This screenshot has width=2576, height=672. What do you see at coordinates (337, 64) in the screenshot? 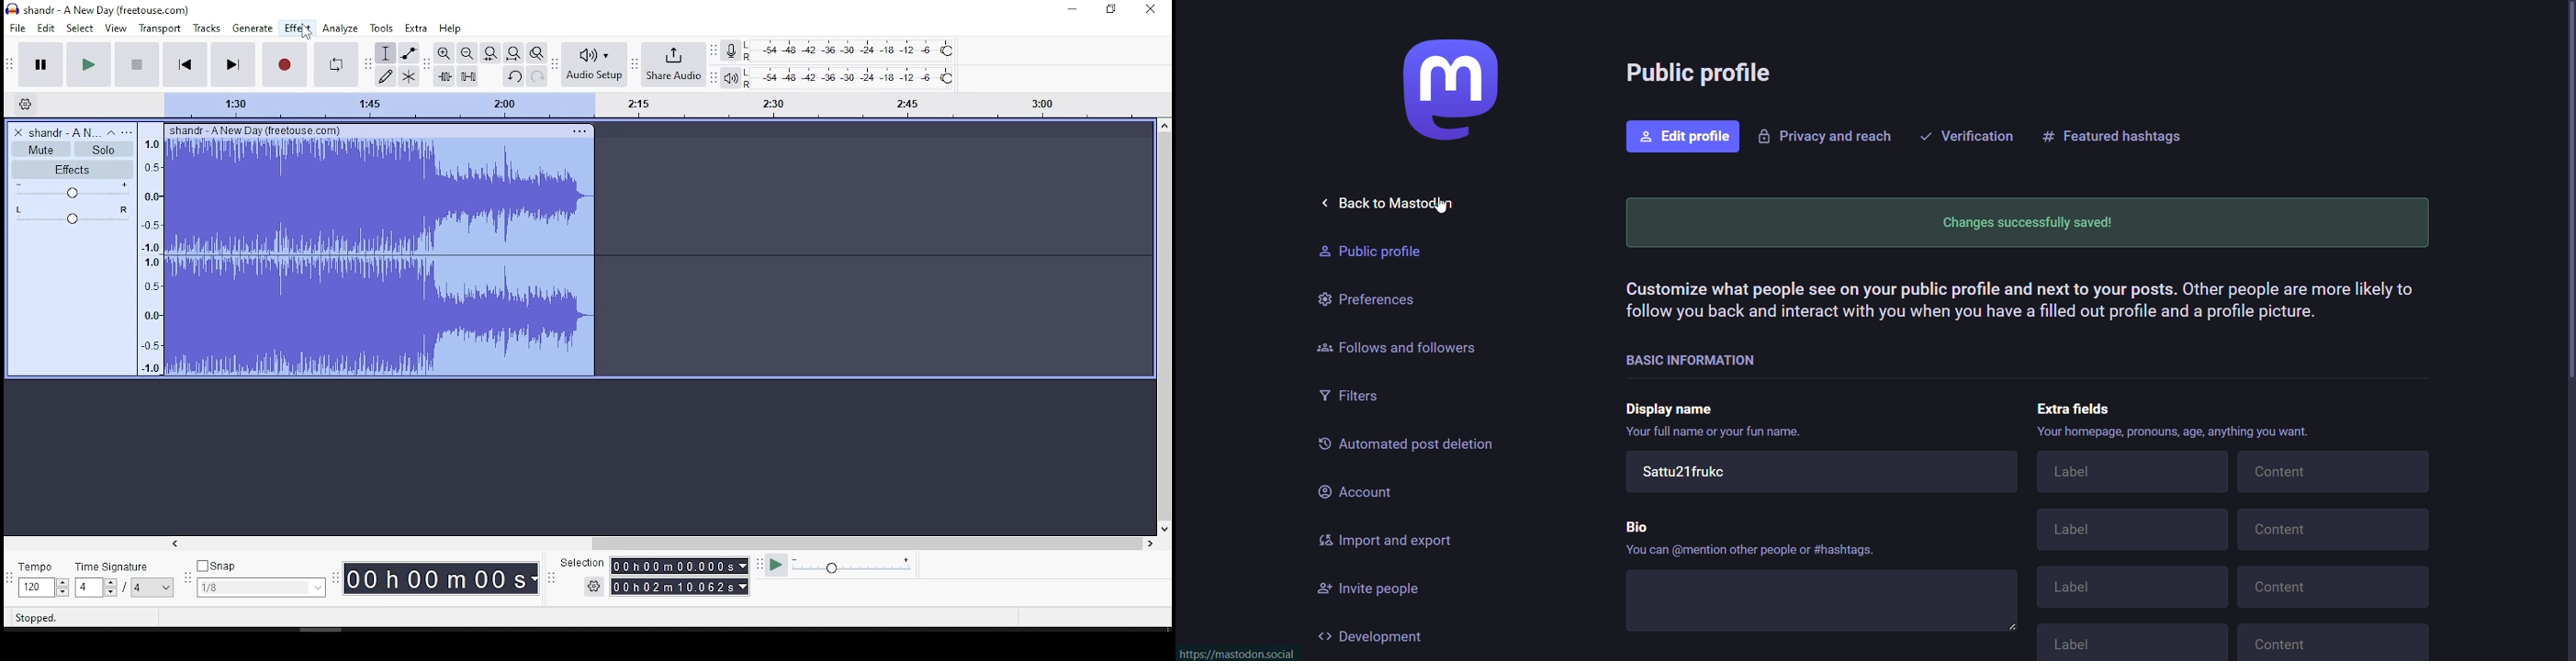
I see `enable looping` at bounding box center [337, 64].